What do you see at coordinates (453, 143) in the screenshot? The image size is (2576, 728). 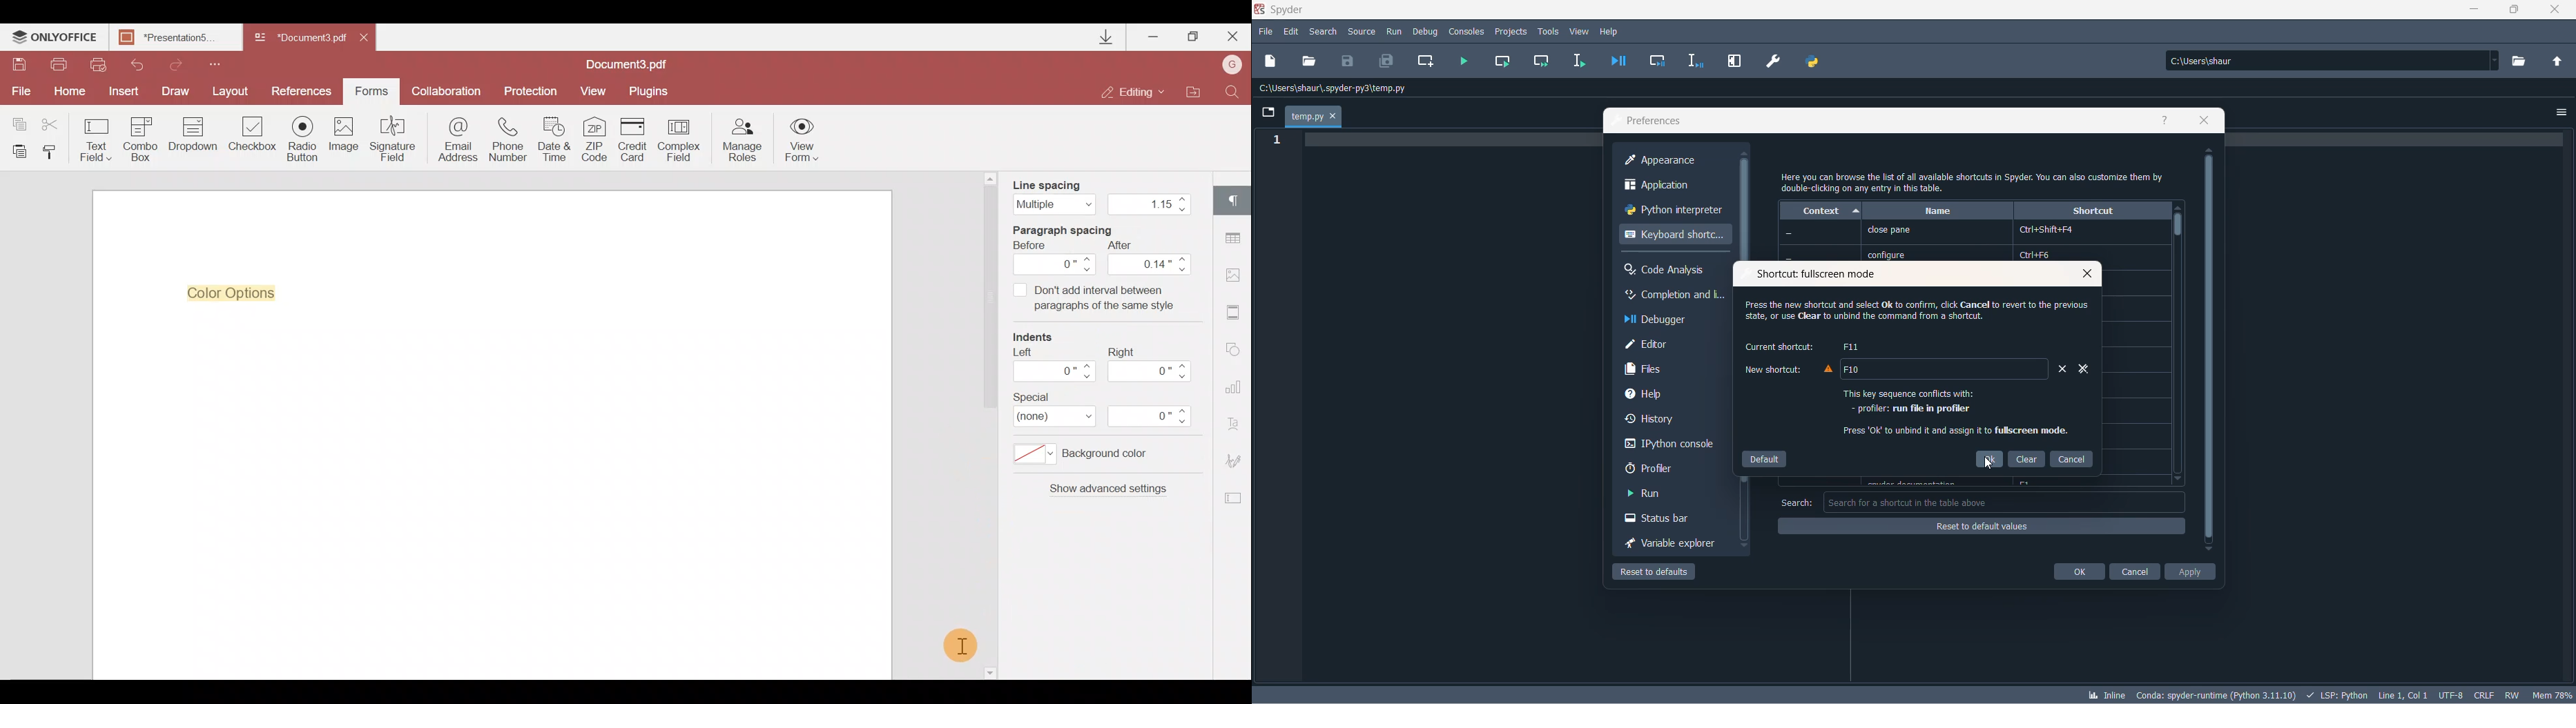 I see `Email address` at bounding box center [453, 143].